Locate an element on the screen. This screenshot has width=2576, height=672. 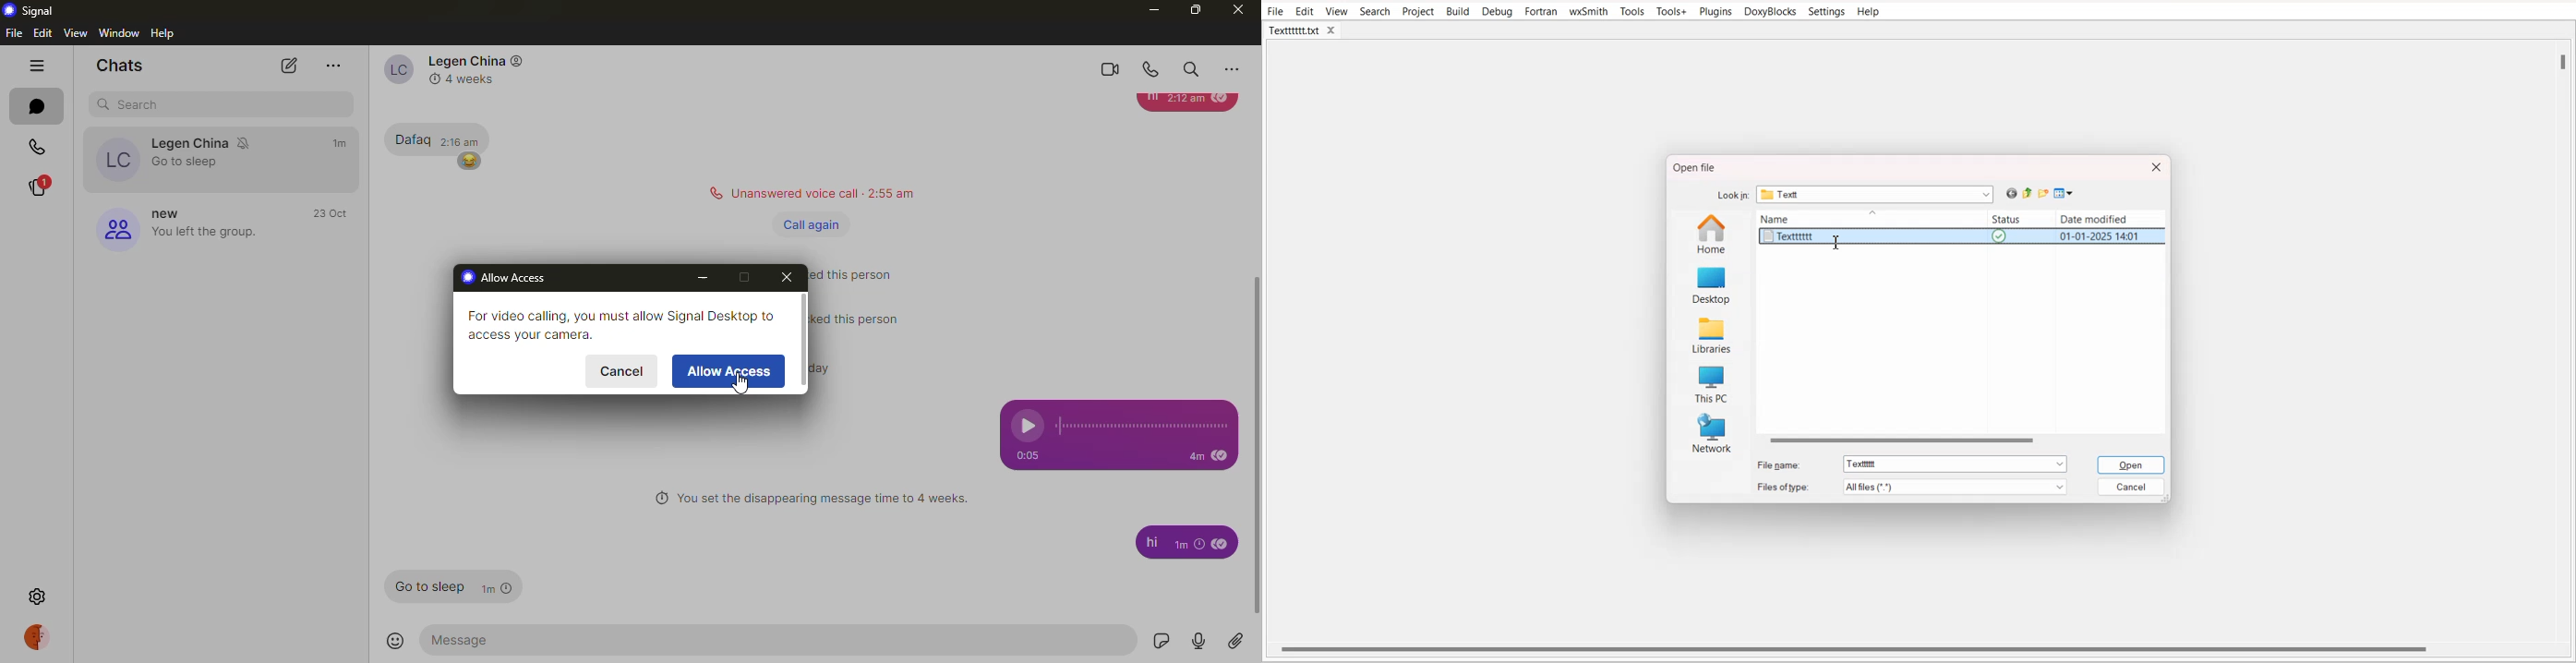
Unanswered voice call 2:55 am is located at coordinates (828, 191).